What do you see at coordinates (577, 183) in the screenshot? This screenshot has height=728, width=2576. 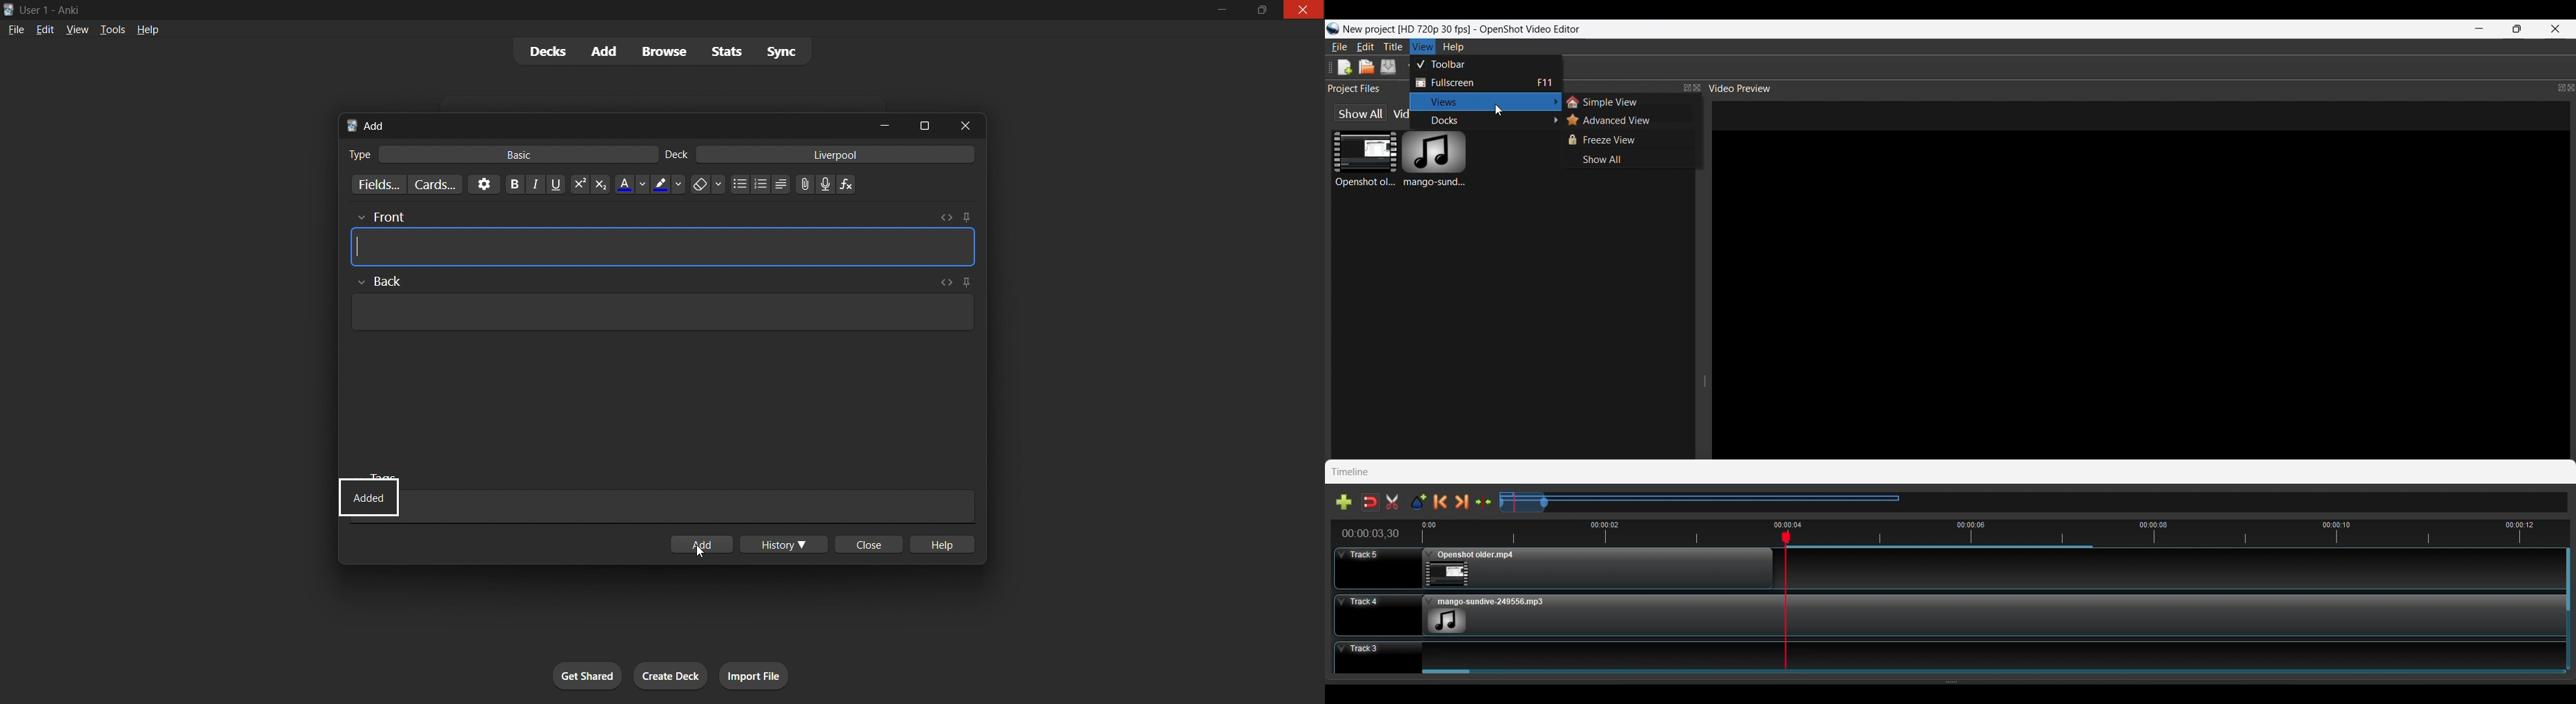 I see `superscript` at bounding box center [577, 183].